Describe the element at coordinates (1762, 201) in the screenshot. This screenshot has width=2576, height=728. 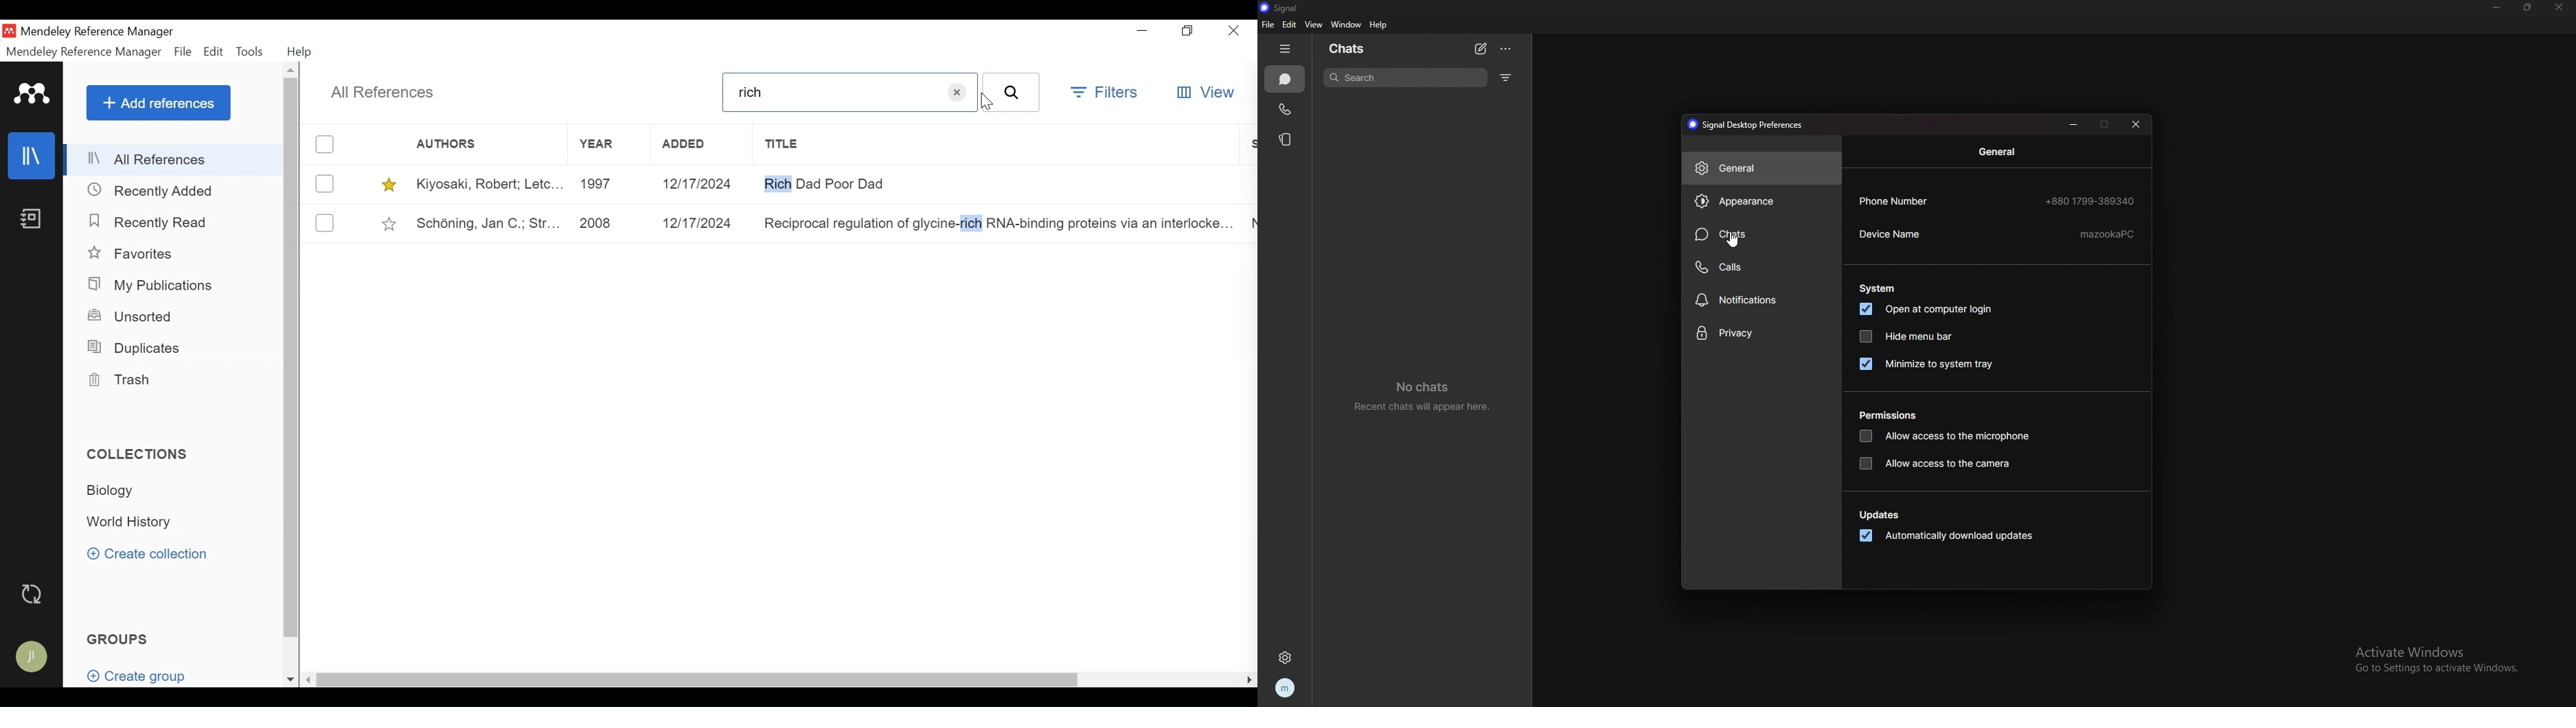
I see `appearance` at that location.